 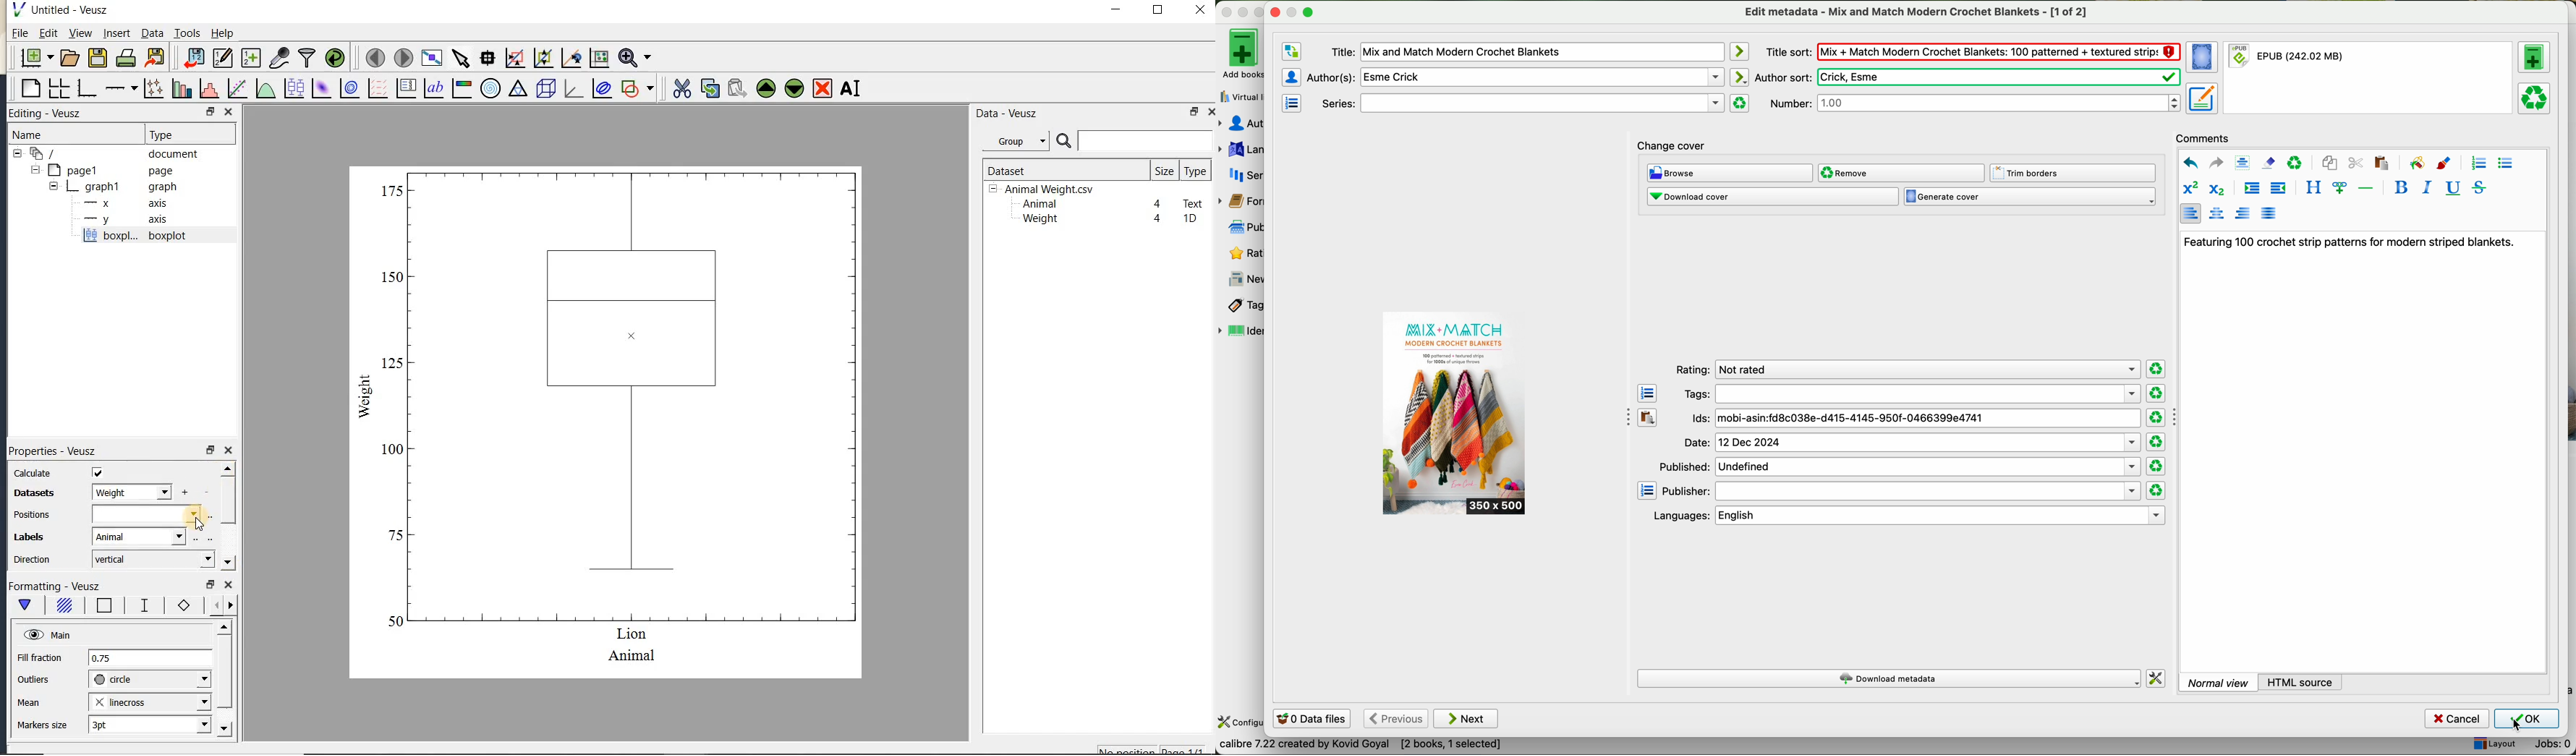 I want to click on insert link or image, so click(x=2340, y=188).